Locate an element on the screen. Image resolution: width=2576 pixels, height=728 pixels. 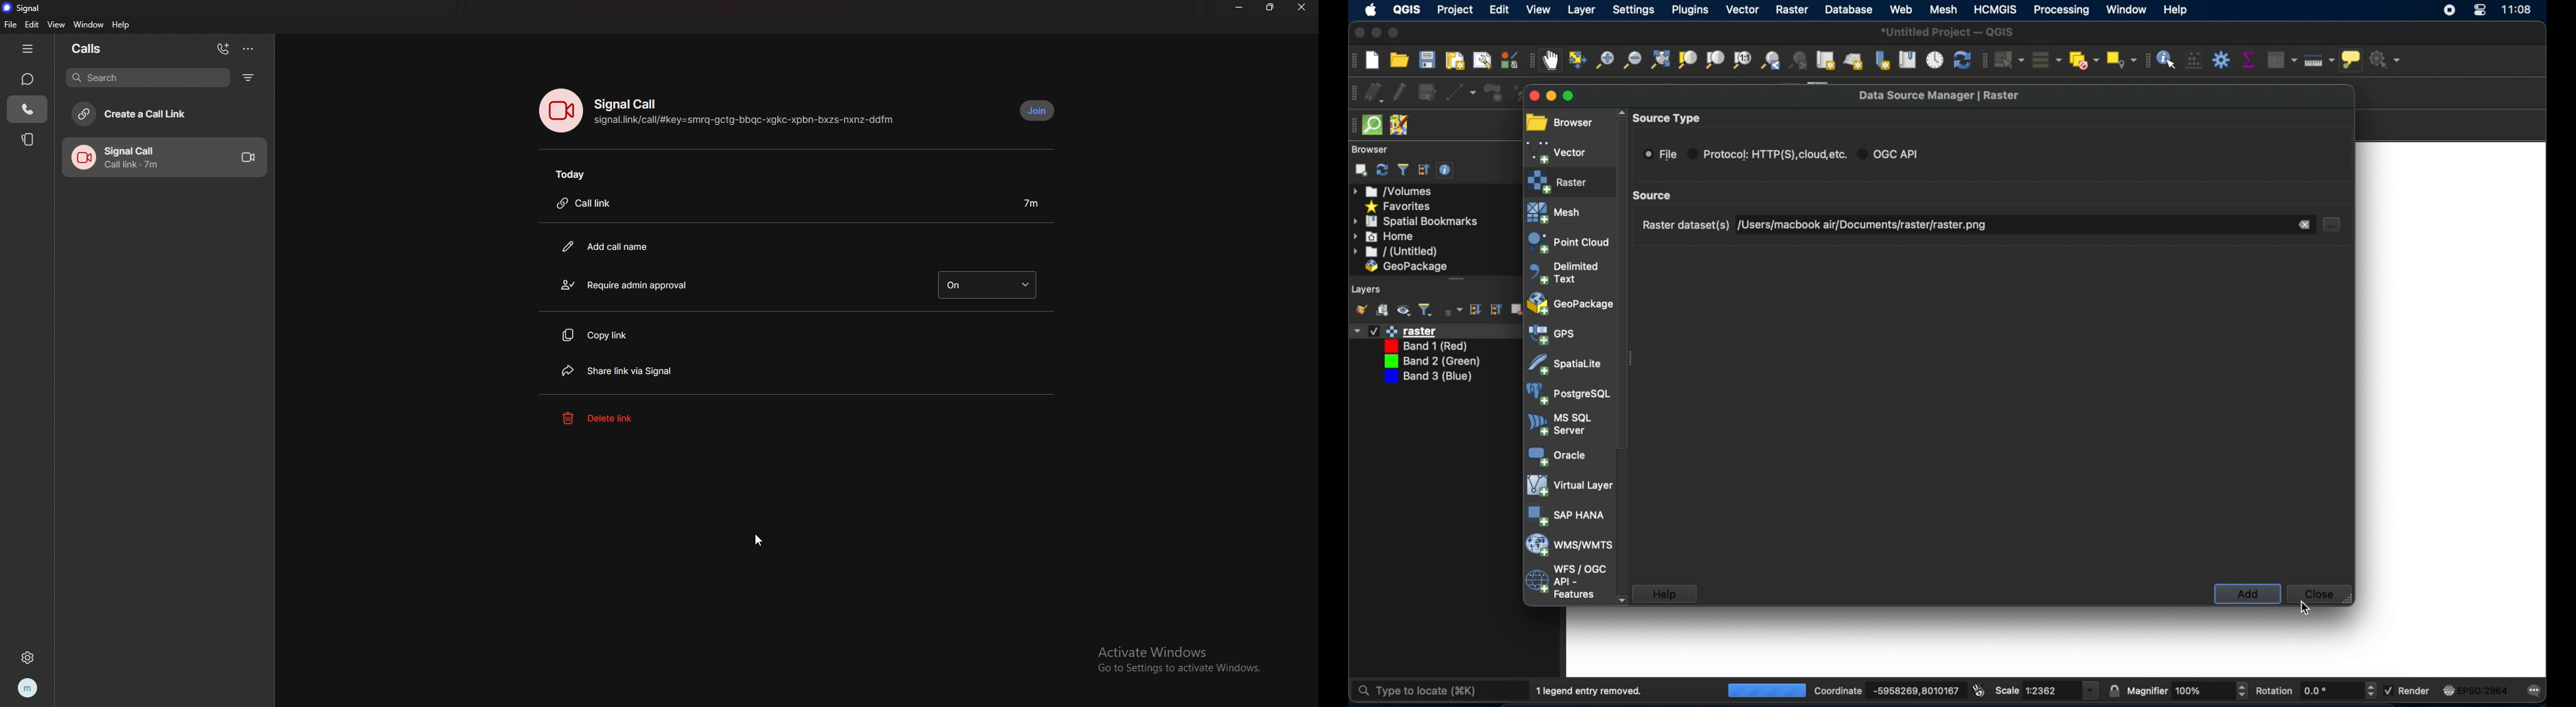
profile is located at coordinates (27, 688).